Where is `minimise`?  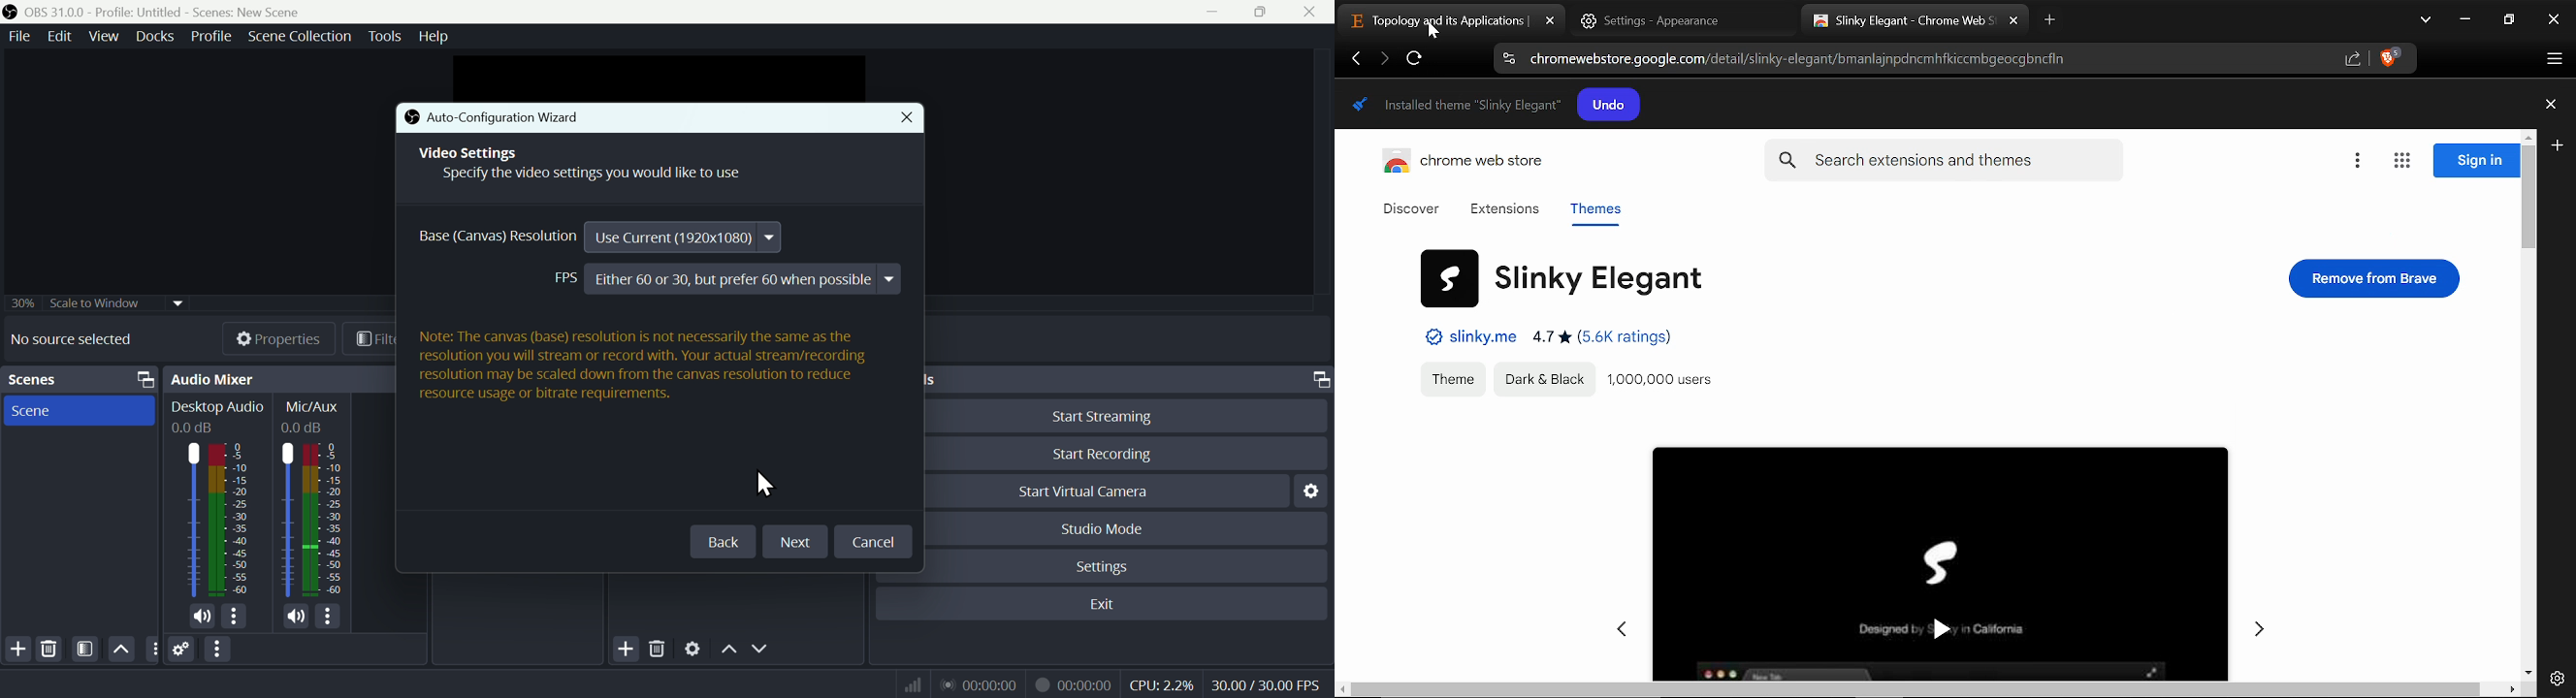 minimise is located at coordinates (1209, 11).